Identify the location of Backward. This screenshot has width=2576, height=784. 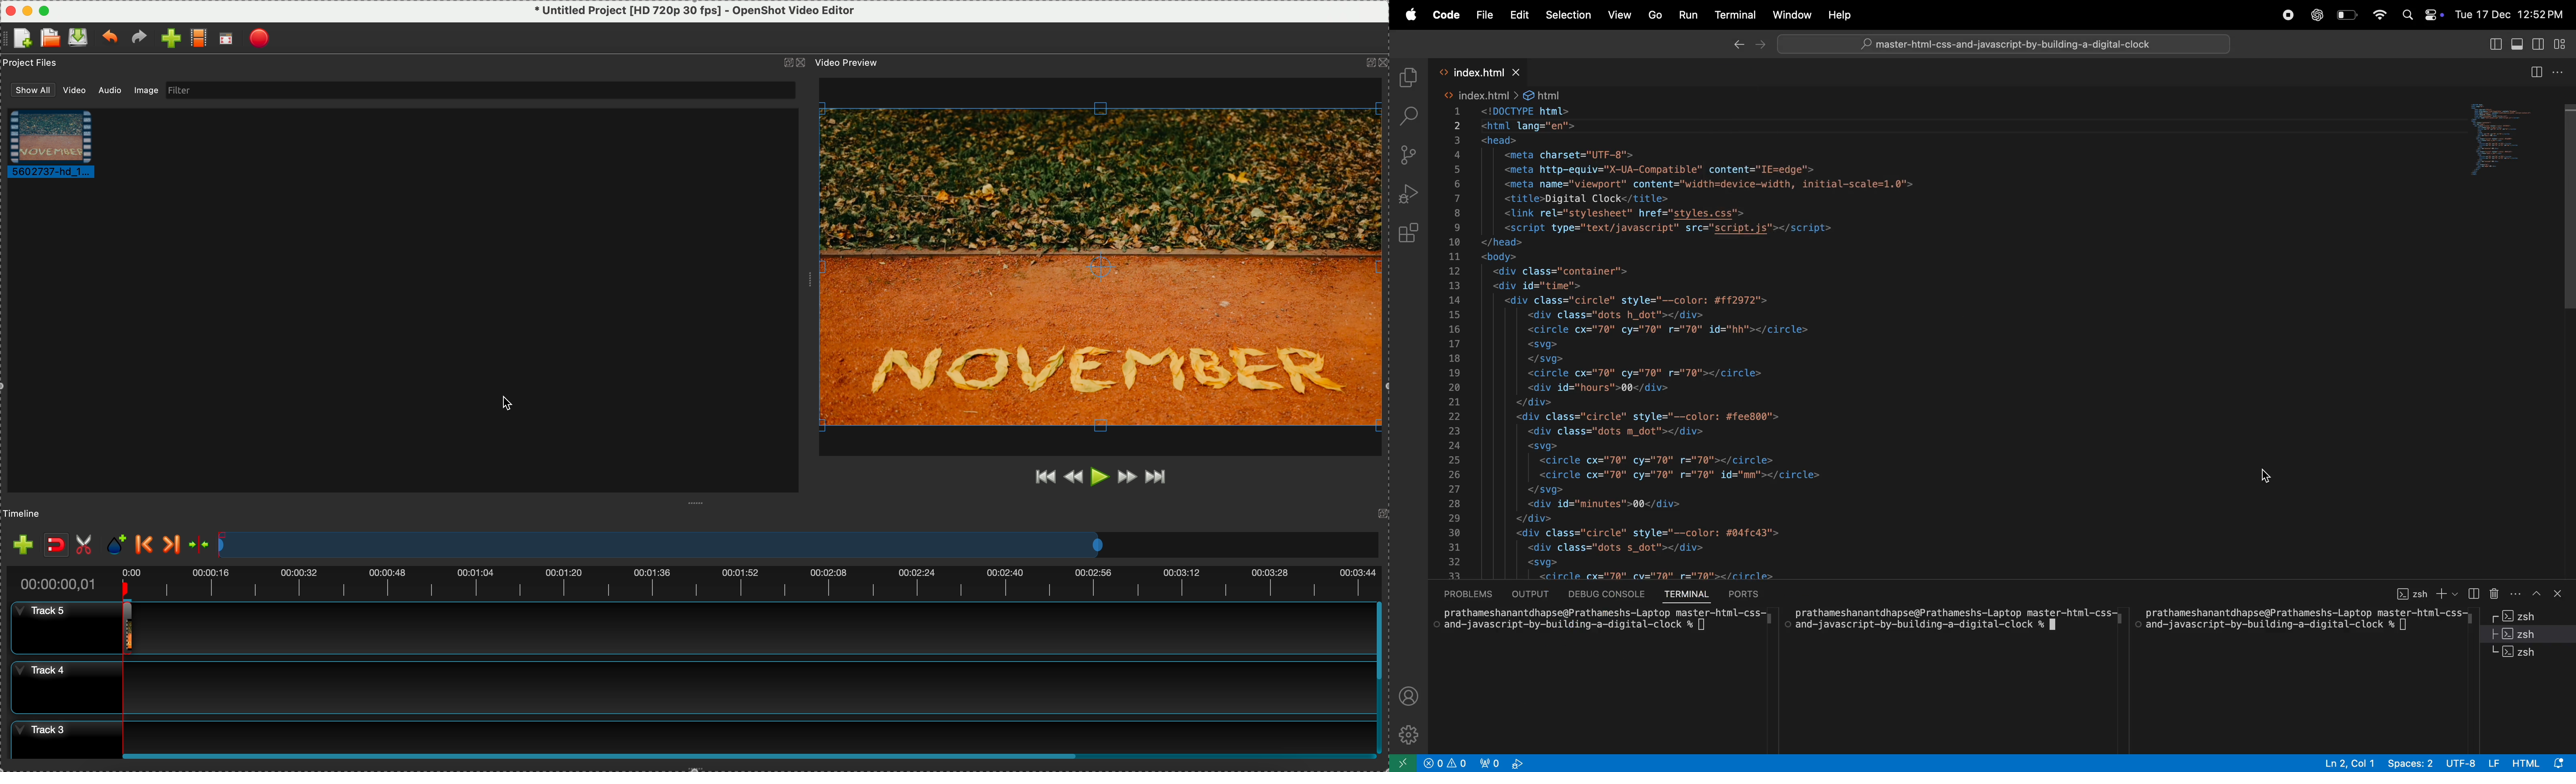
(1739, 44).